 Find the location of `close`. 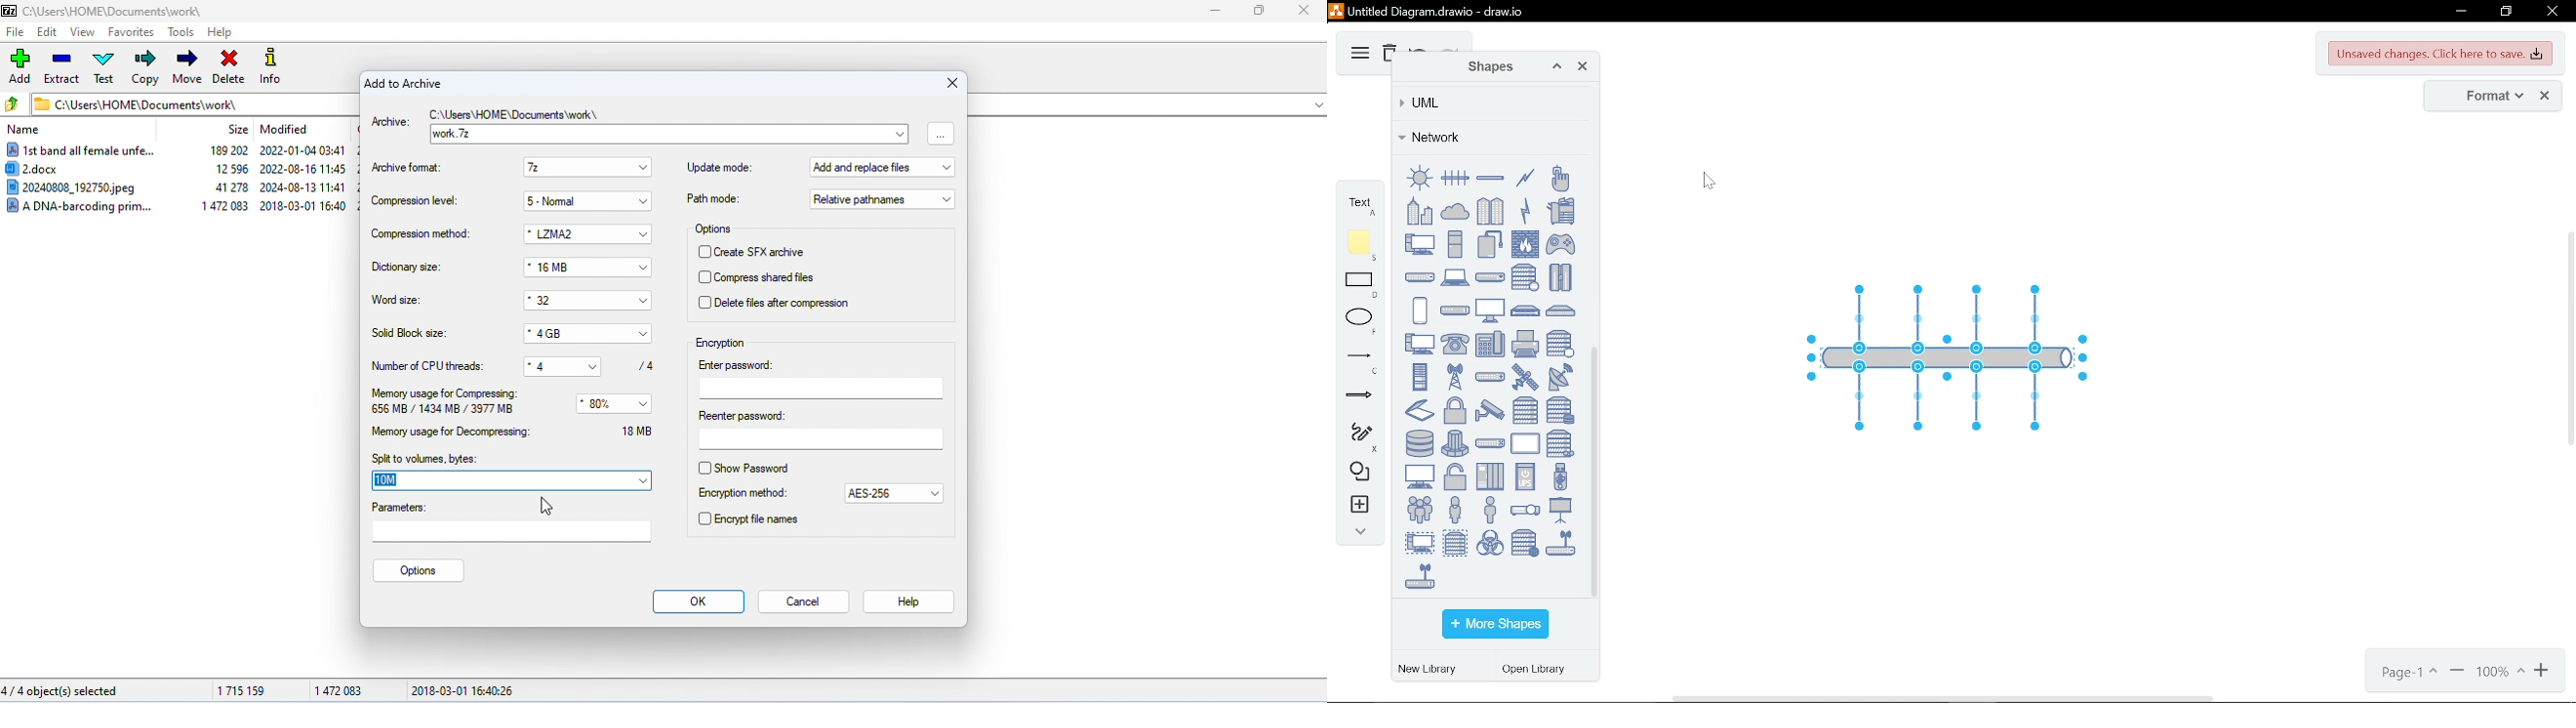

close is located at coordinates (948, 84).